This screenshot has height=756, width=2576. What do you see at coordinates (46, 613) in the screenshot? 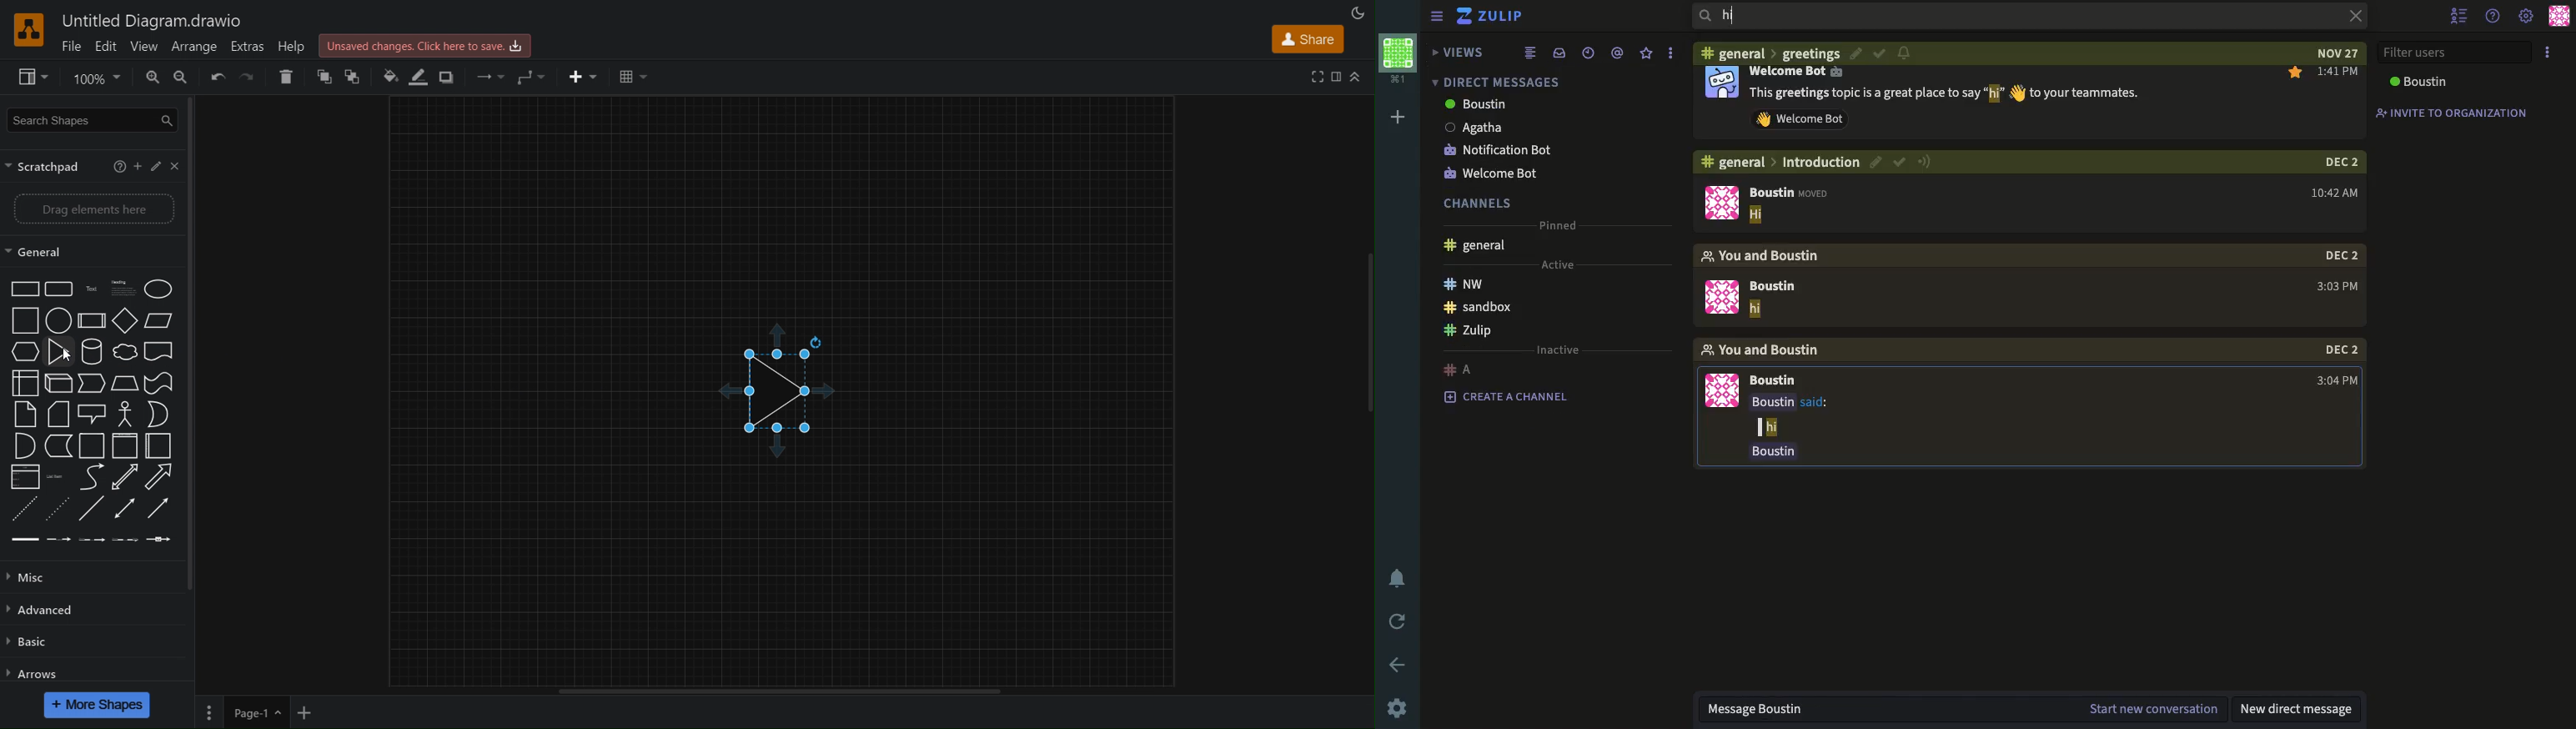
I see `Advanced` at bounding box center [46, 613].